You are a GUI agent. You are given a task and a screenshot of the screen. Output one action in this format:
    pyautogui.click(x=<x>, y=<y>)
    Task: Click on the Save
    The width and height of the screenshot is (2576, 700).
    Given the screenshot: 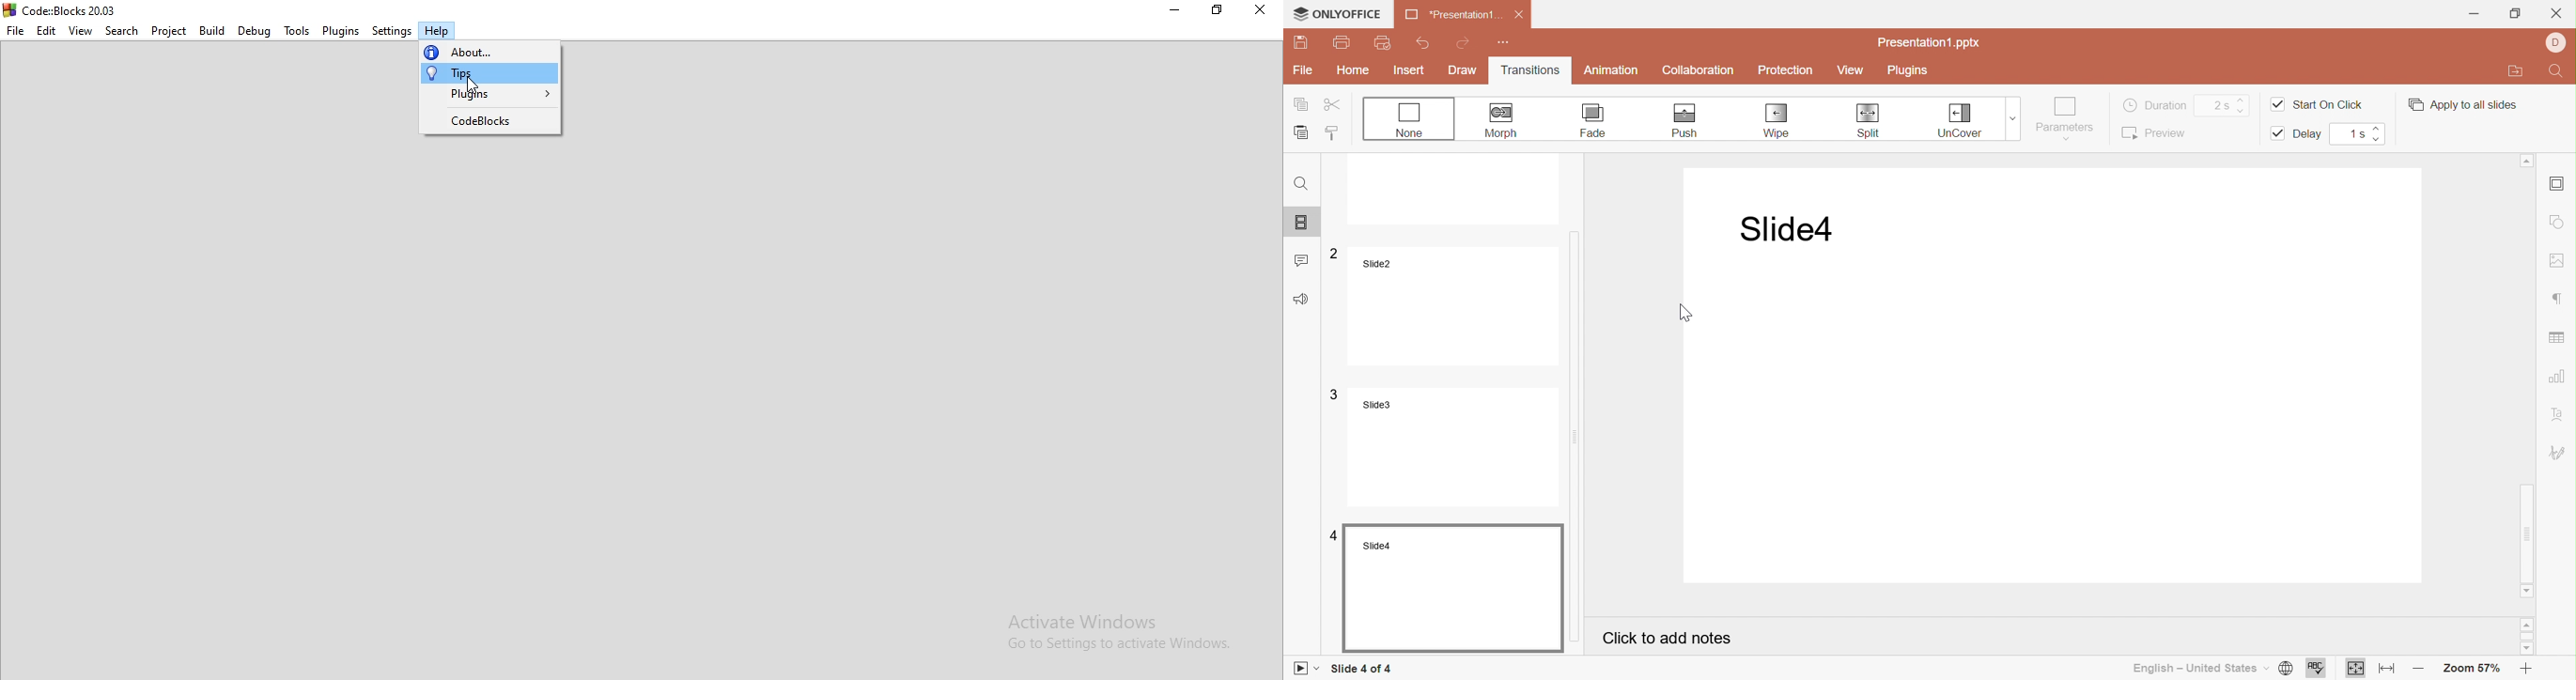 What is the action you would take?
    pyautogui.click(x=1301, y=42)
    